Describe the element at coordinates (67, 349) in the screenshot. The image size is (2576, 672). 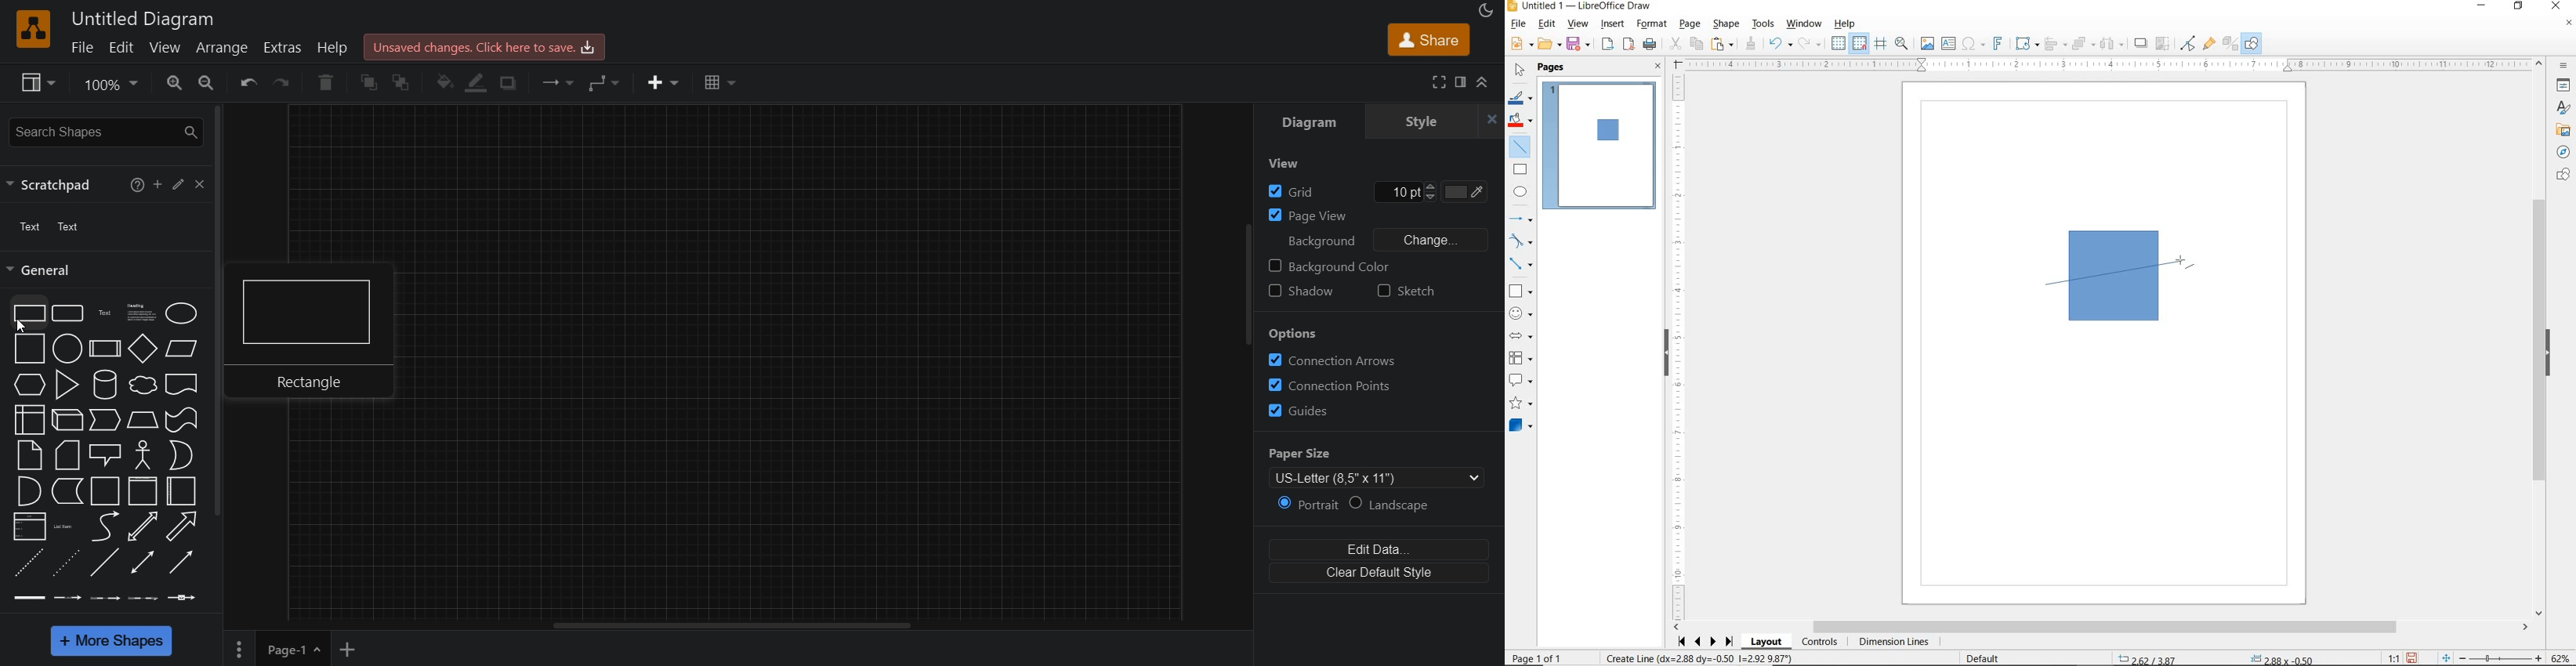
I see `circle` at that location.